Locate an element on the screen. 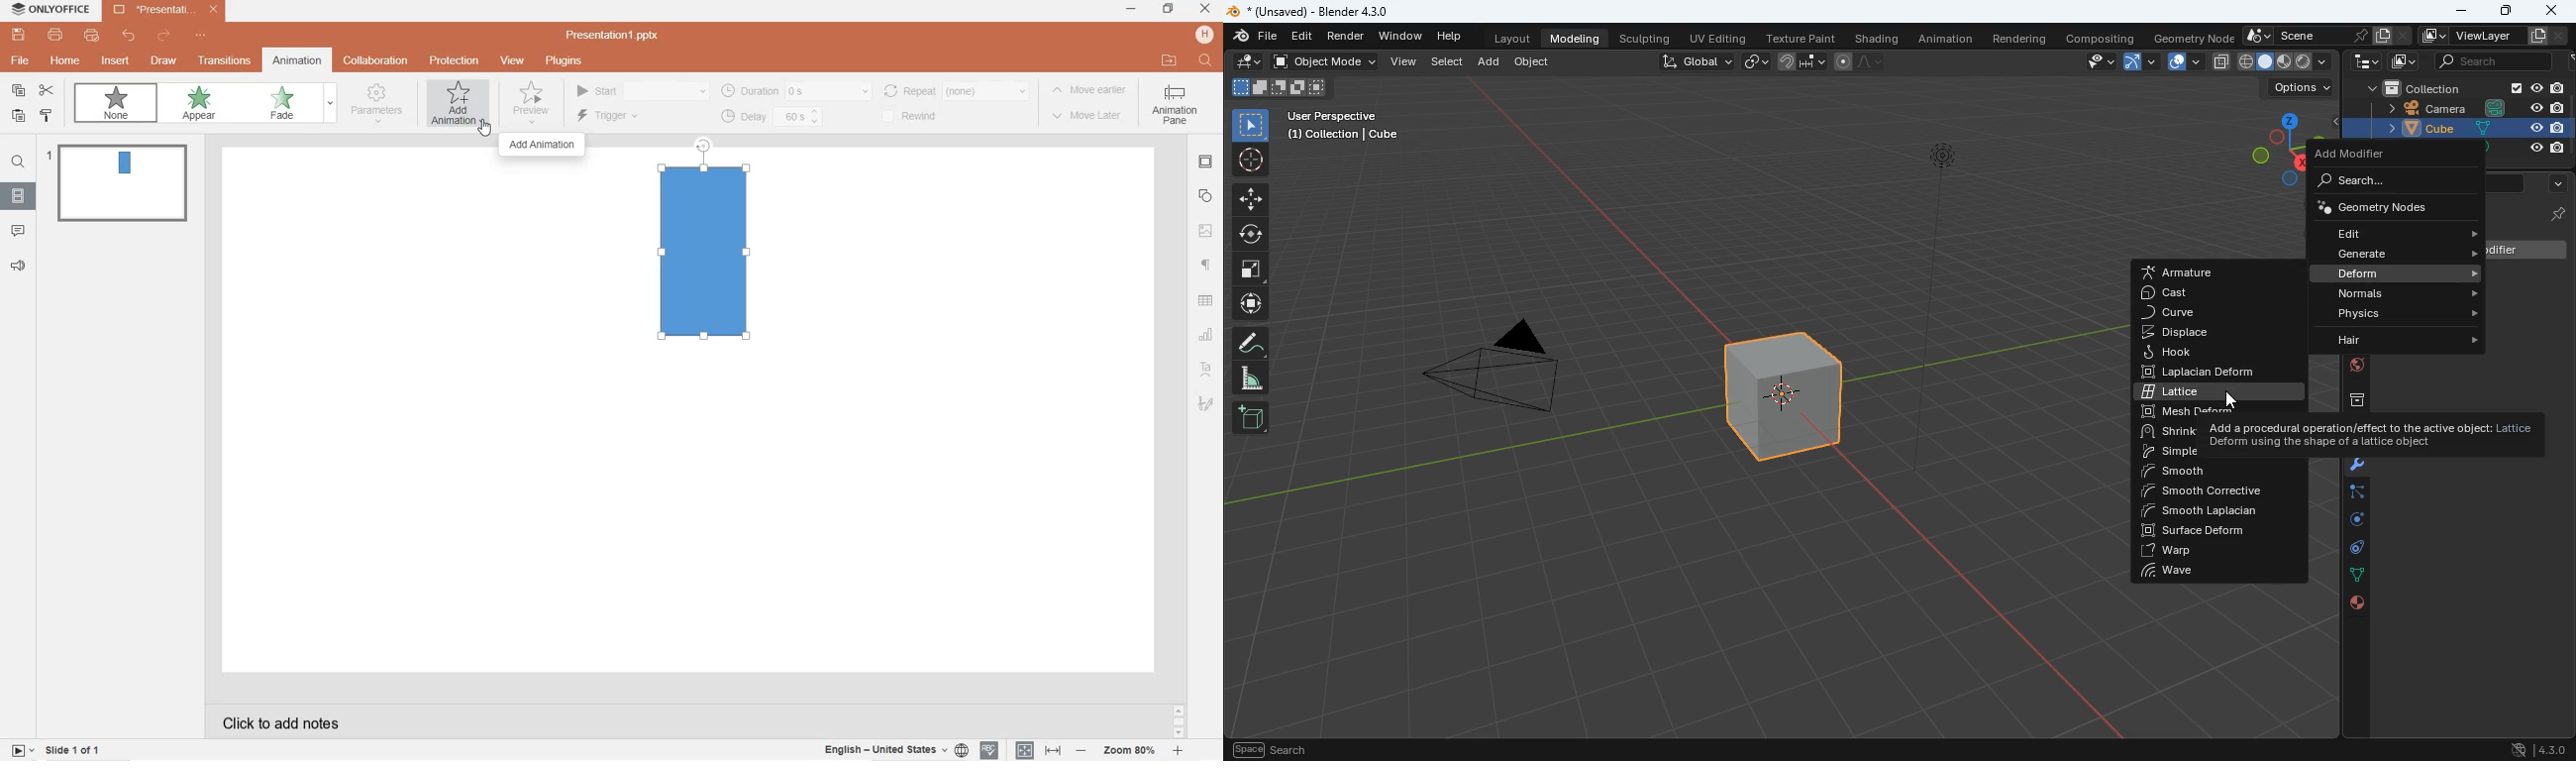 The height and width of the screenshot is (784, 2576). draw is located at coordinates (1251, 344).